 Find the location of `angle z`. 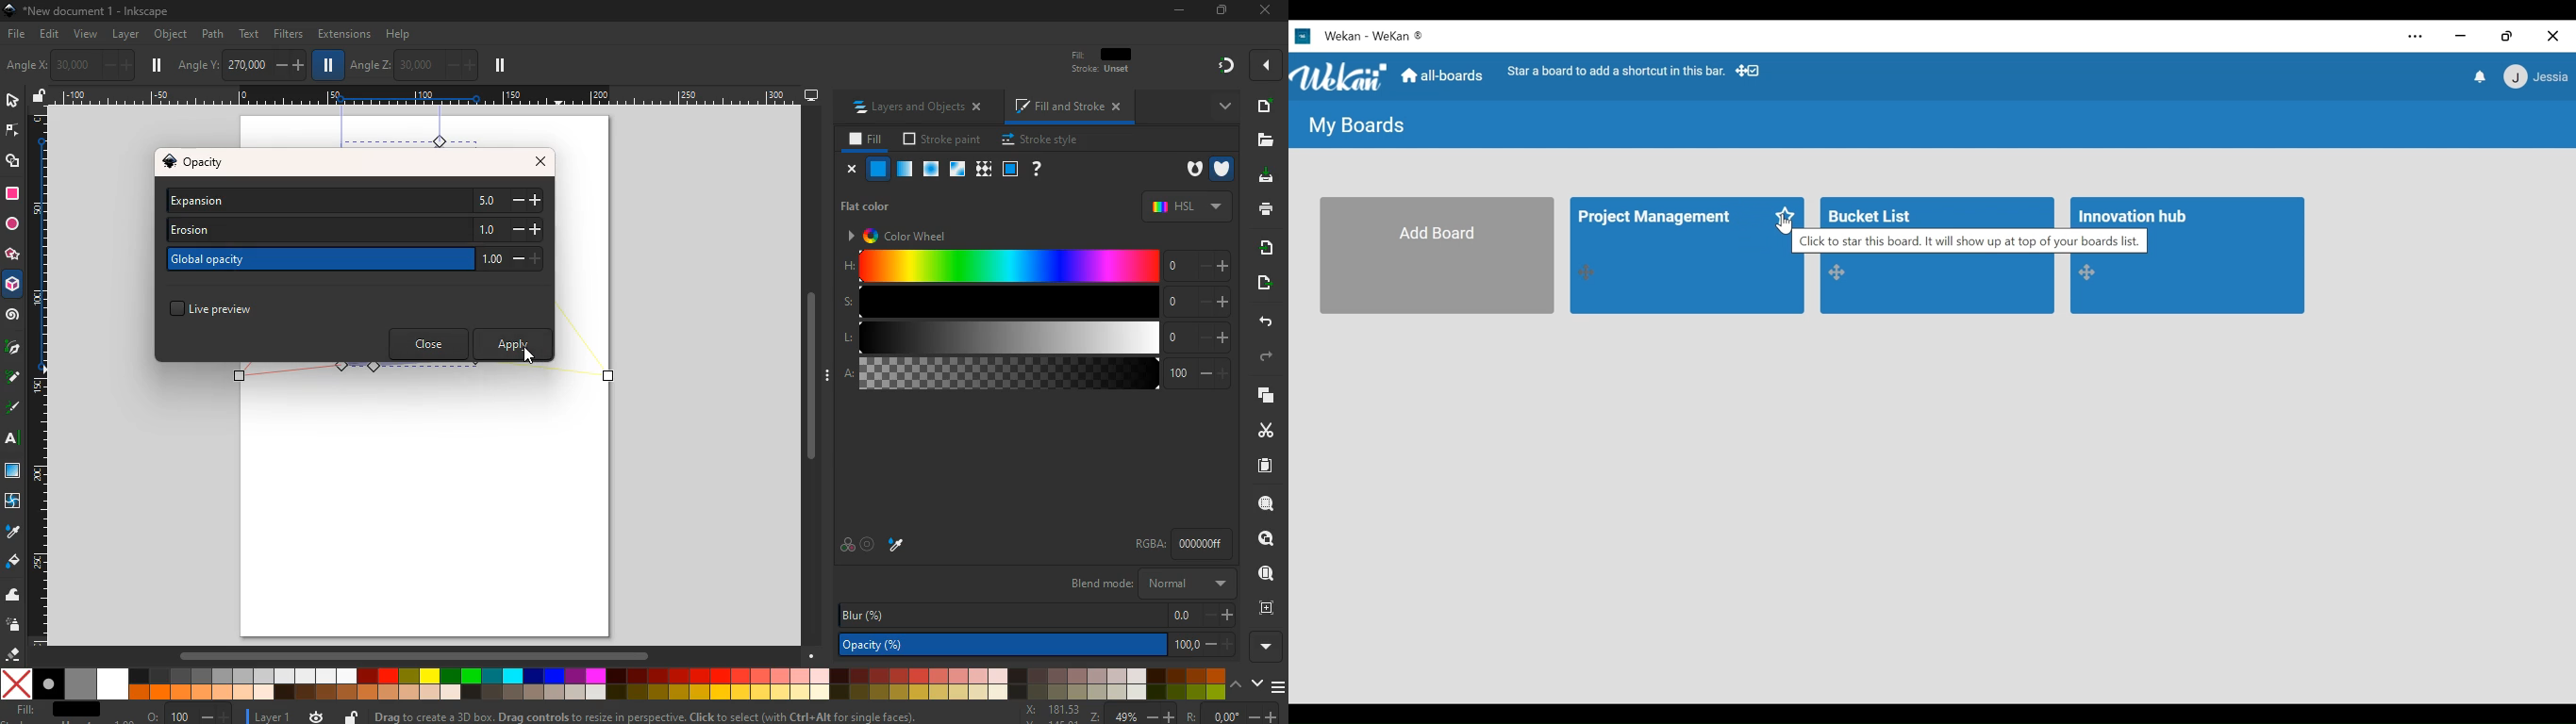

angle z is located at coordinates (412, 64).